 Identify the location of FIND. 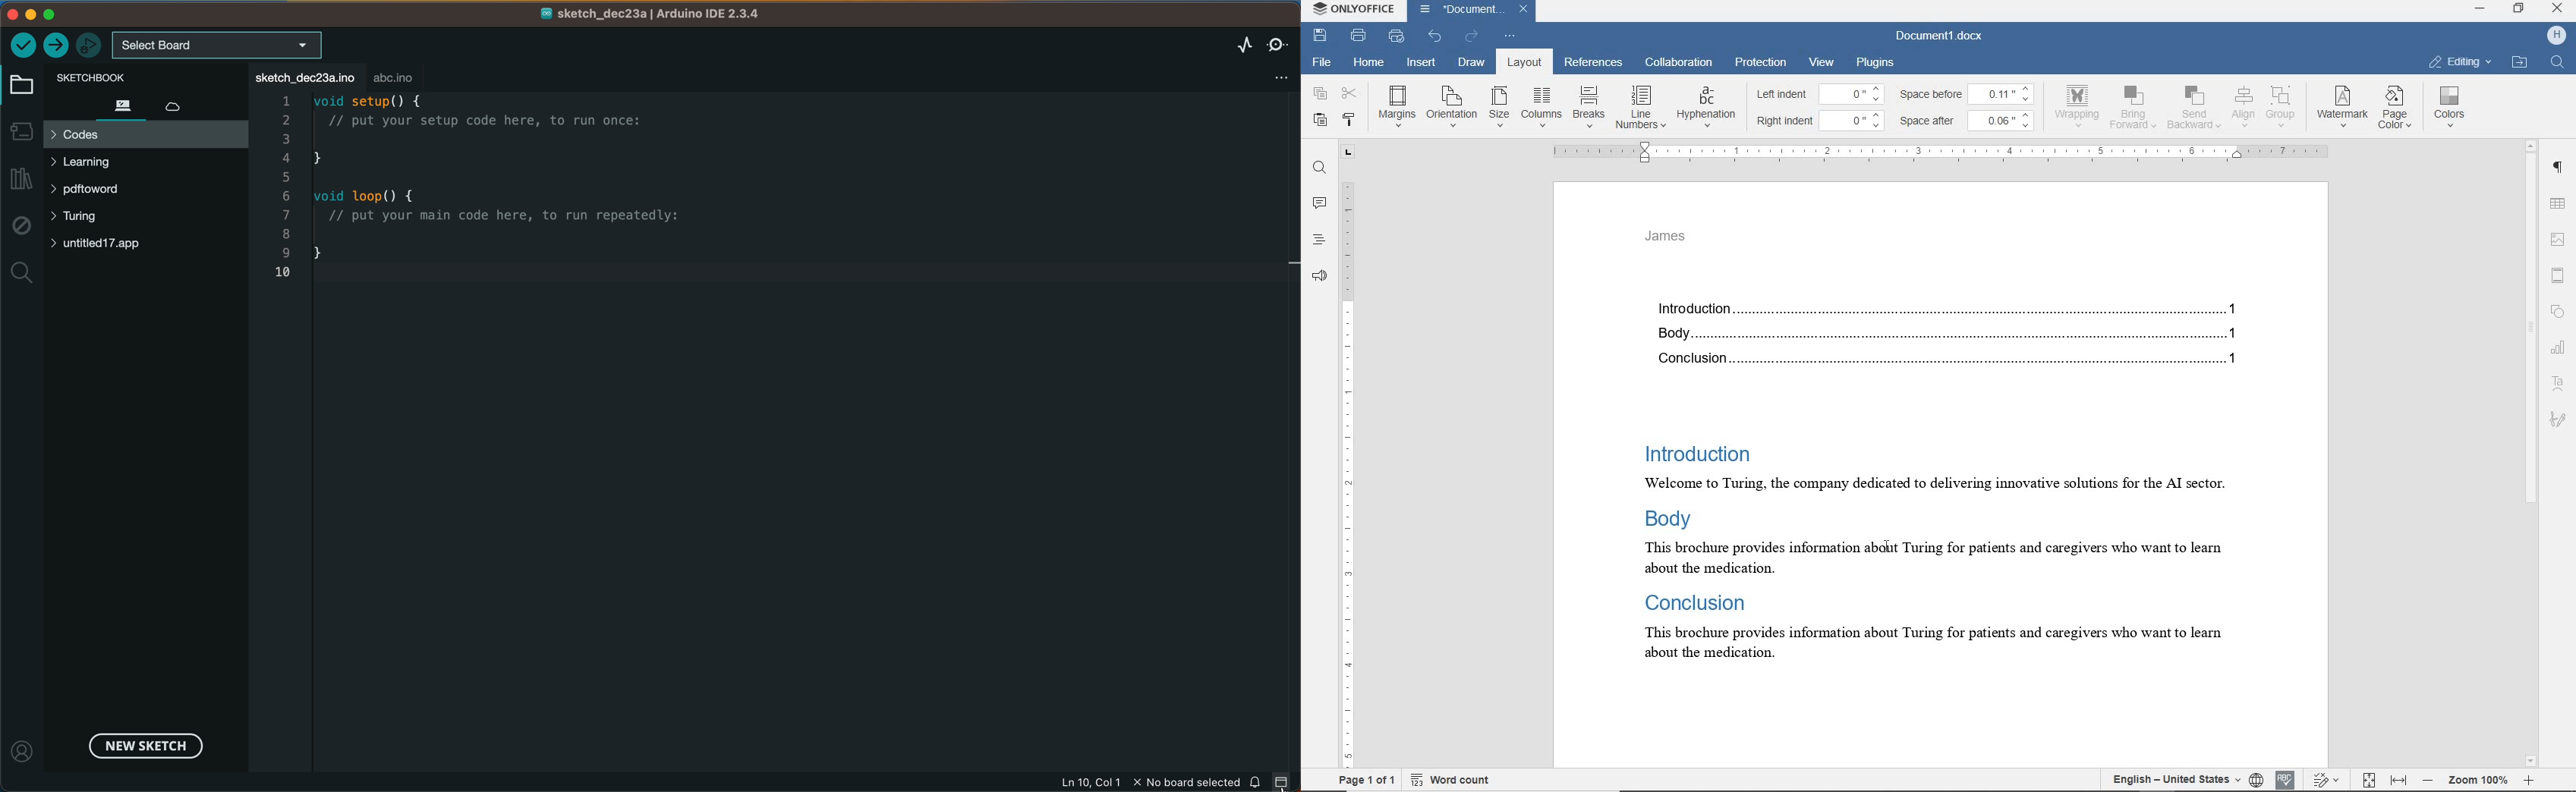
(2559, 61).